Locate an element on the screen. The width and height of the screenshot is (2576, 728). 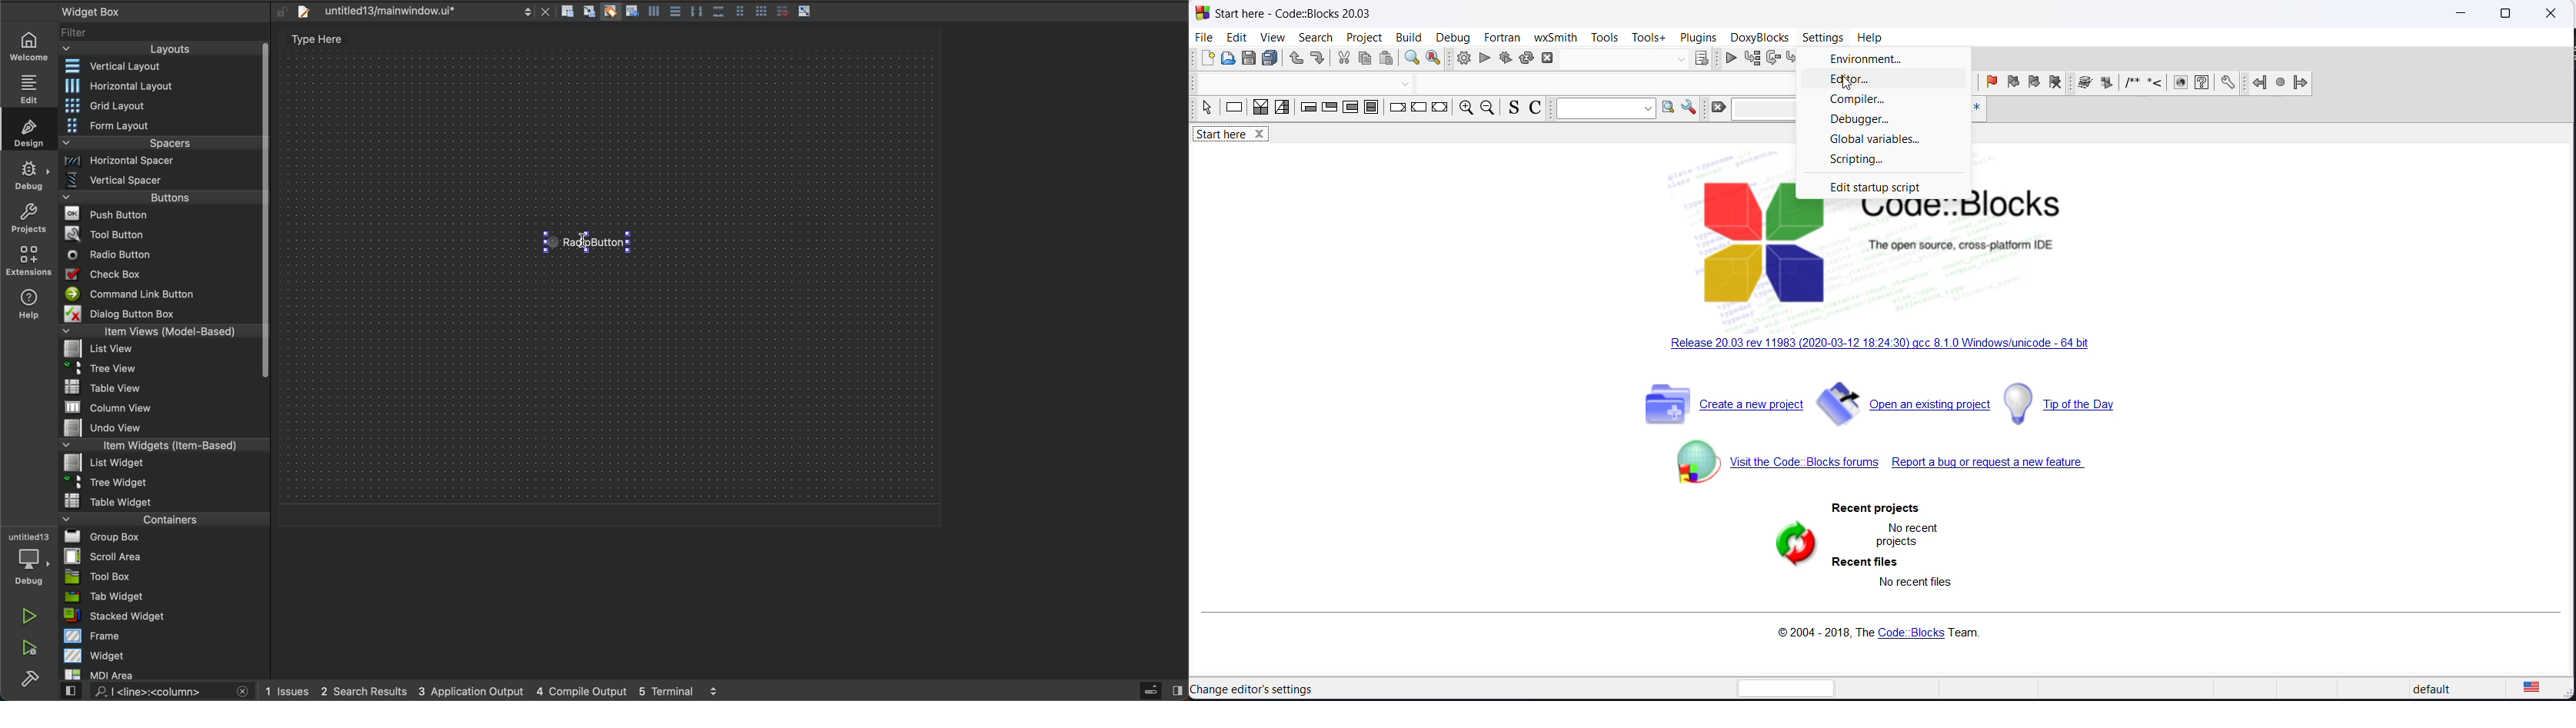
settings is located at coordinates (1820, 38).